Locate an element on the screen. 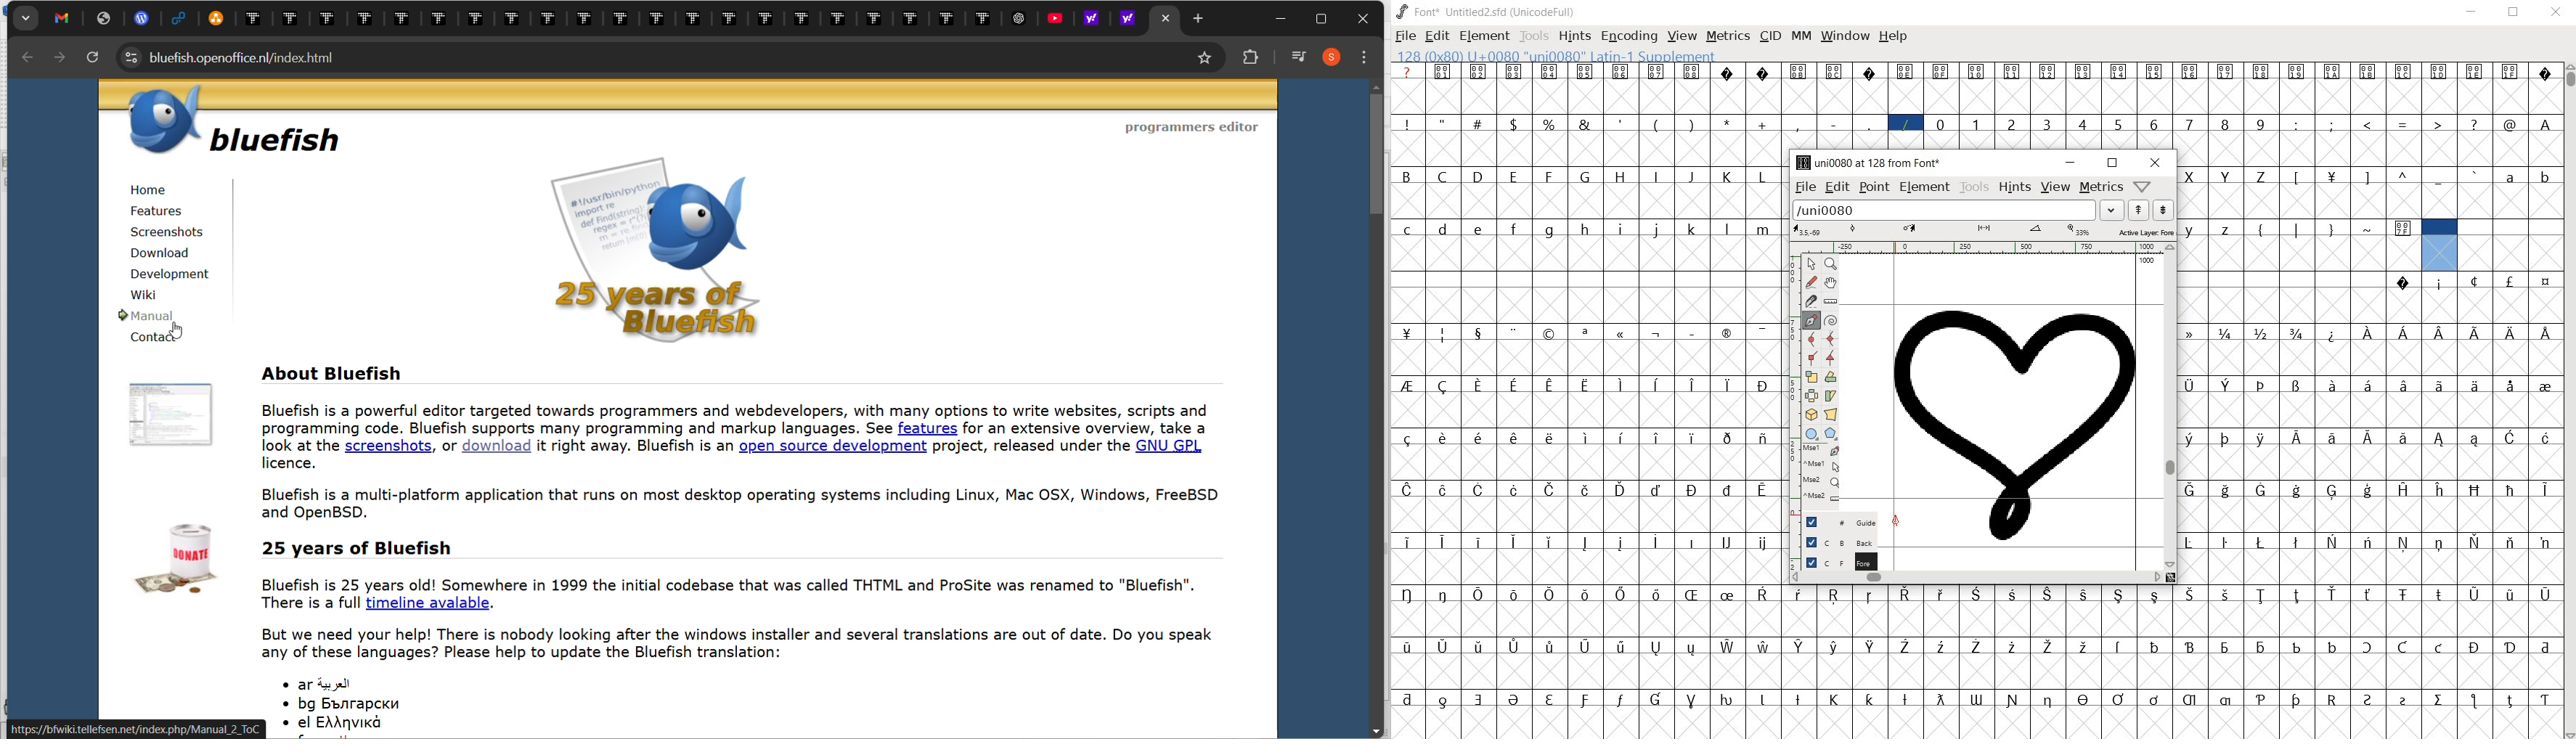 The height and width of the screenshot is (756, 2576). glyph is located at coordinates (1443, 71).